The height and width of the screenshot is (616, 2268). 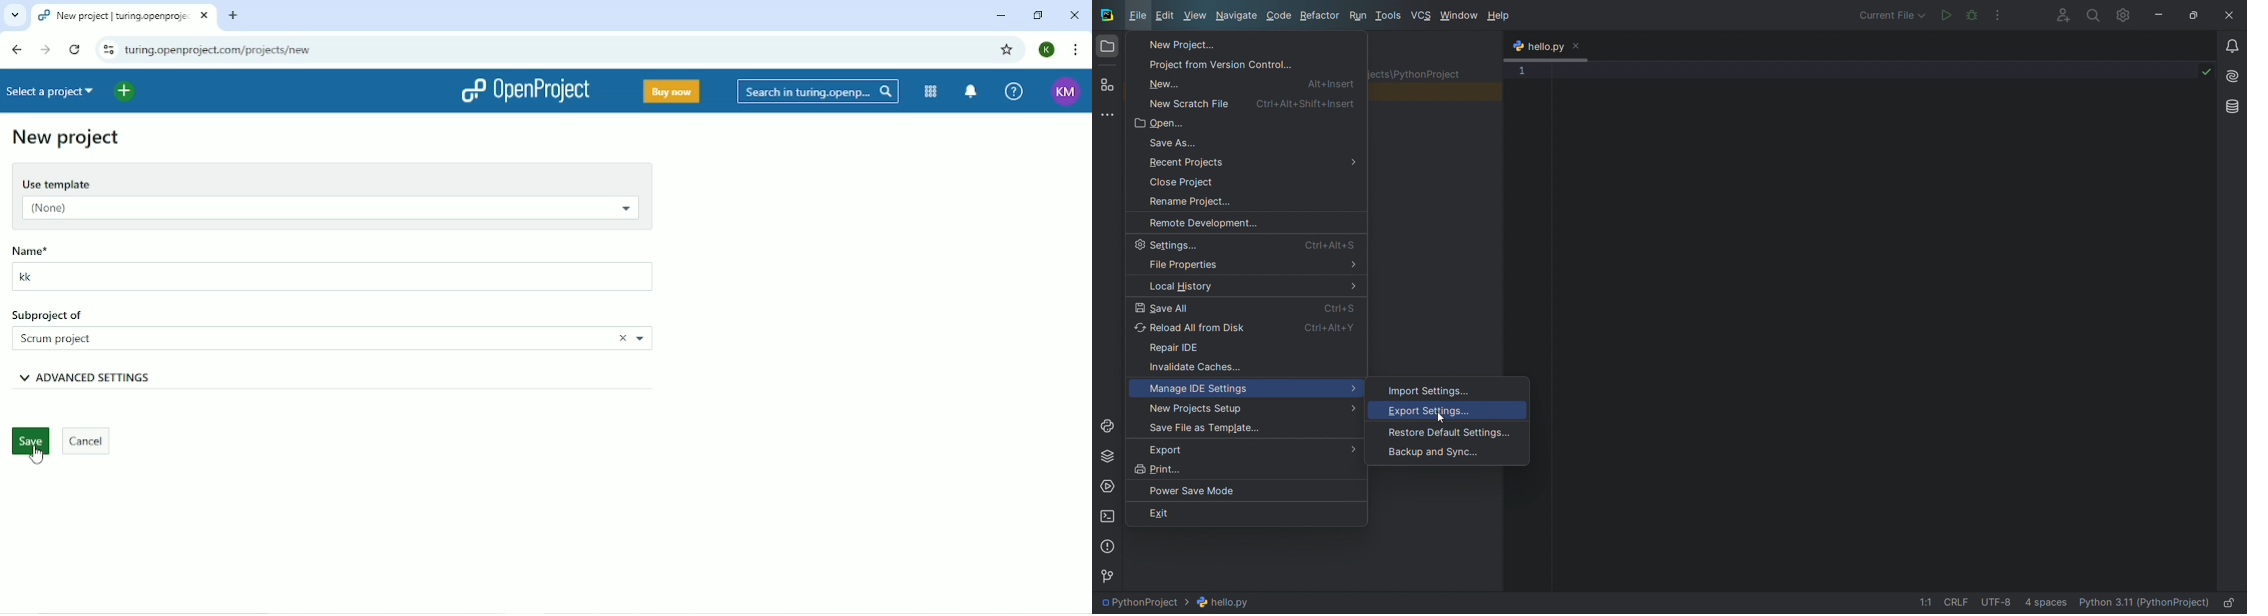 I want to click on Scrum project, so click(x=61, y=339).